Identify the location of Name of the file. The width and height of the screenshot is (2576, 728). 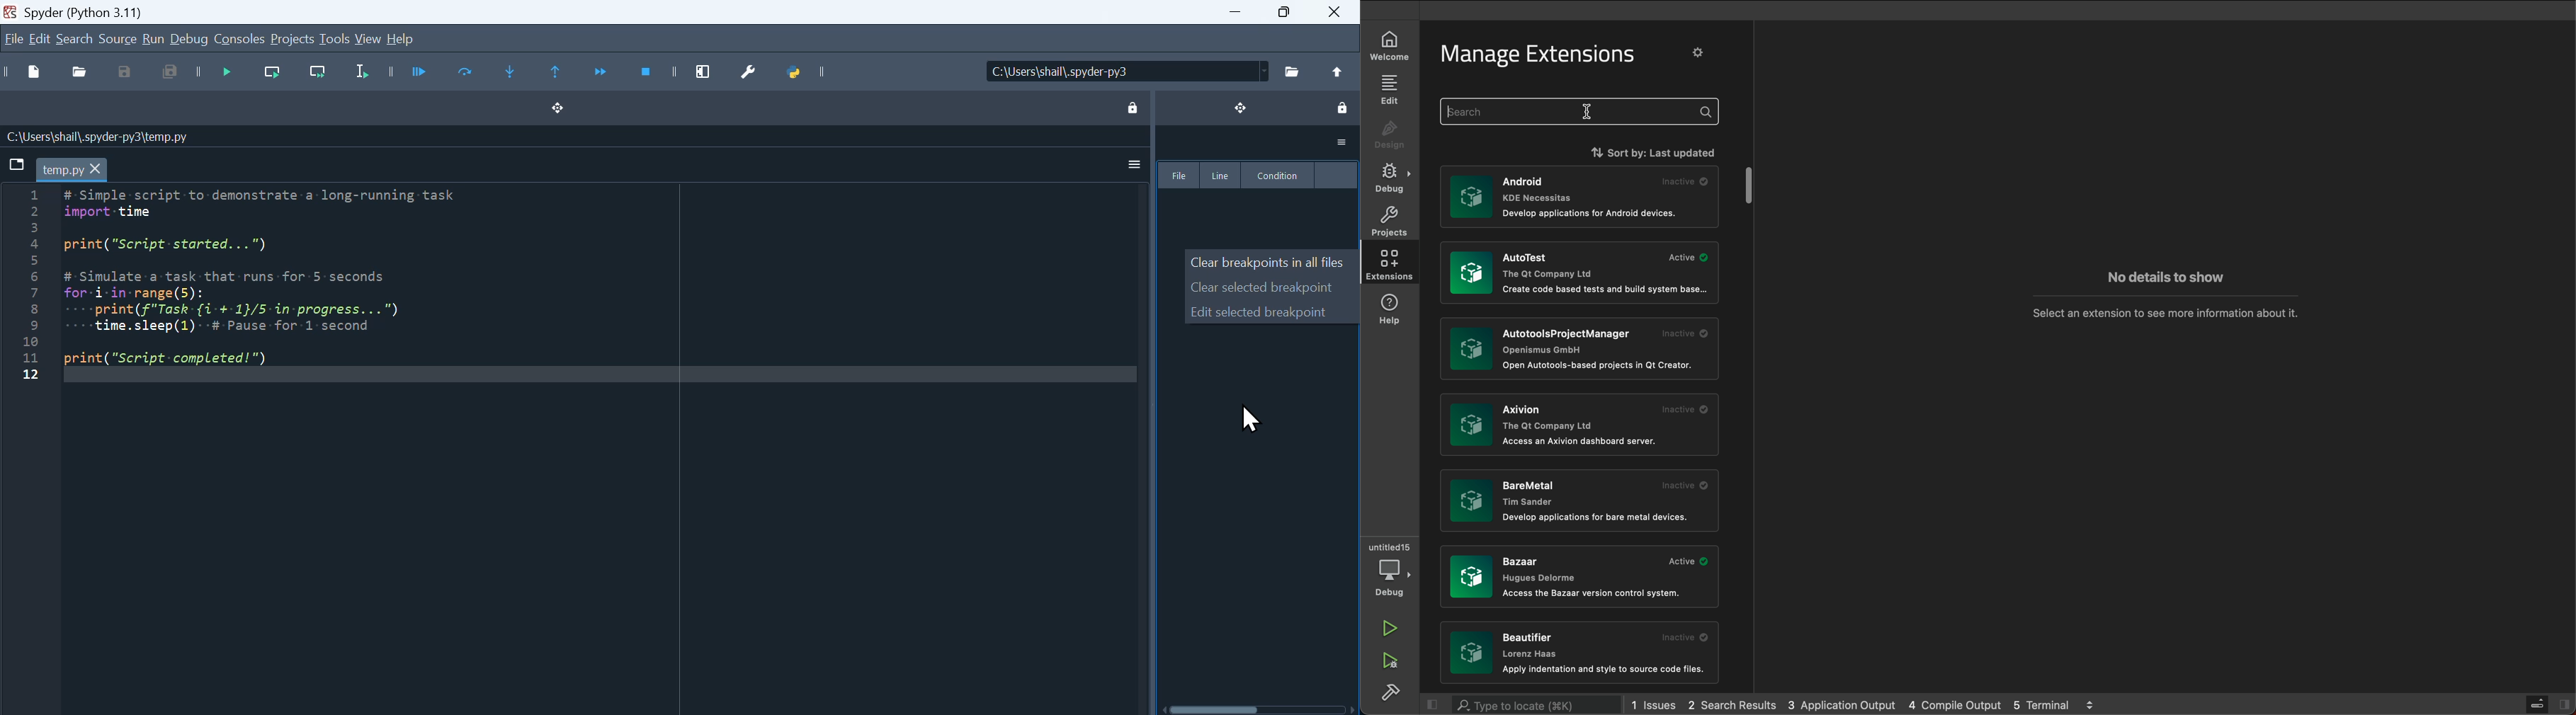
(195, 136).